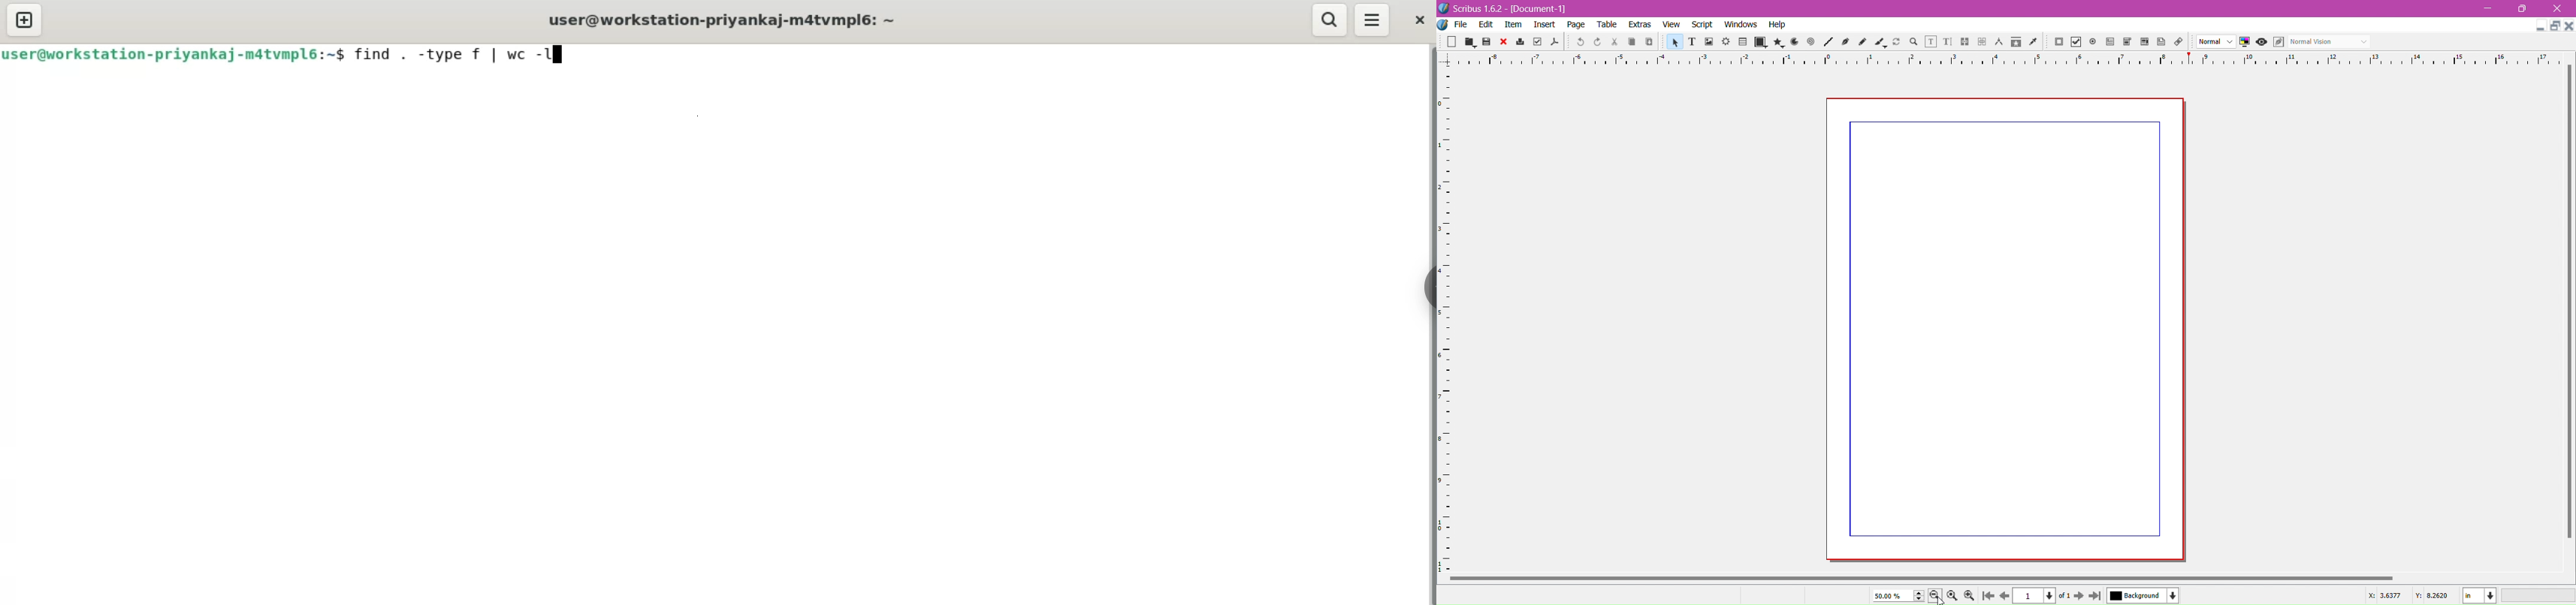  I want to click on Go to last page, so click(2095, 597).